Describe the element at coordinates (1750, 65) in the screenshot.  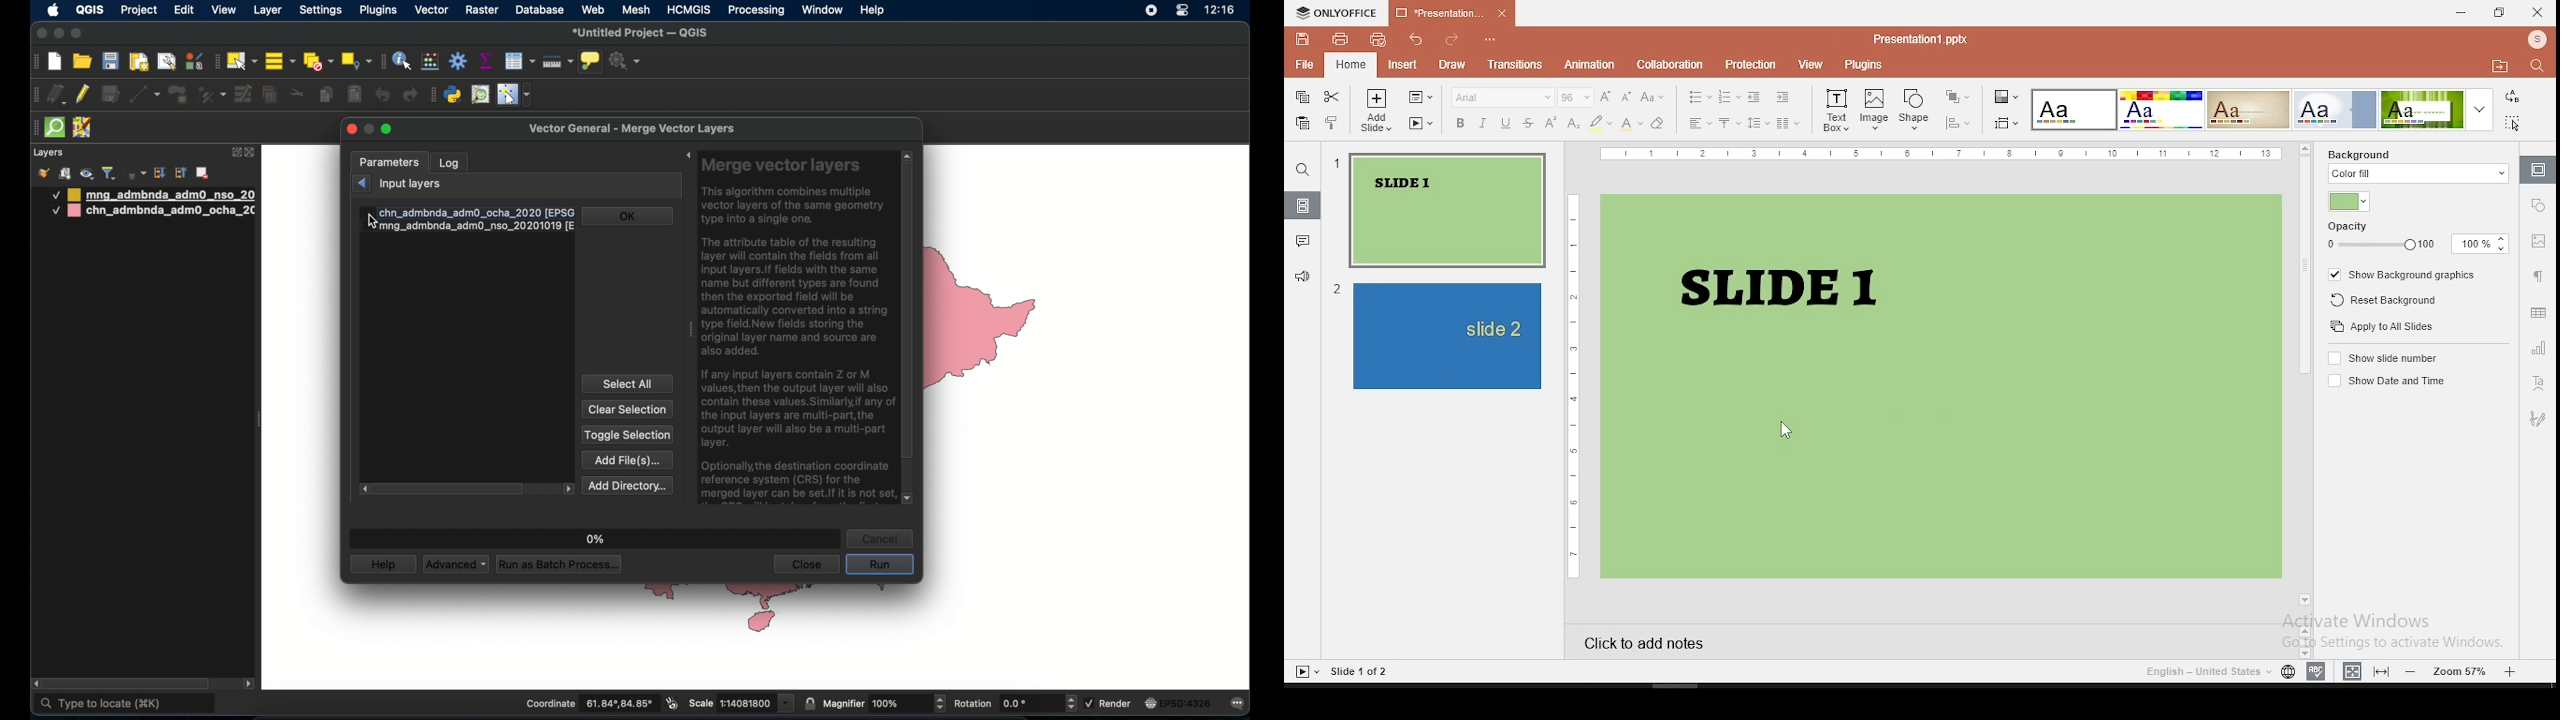
I see `protection` at that location.